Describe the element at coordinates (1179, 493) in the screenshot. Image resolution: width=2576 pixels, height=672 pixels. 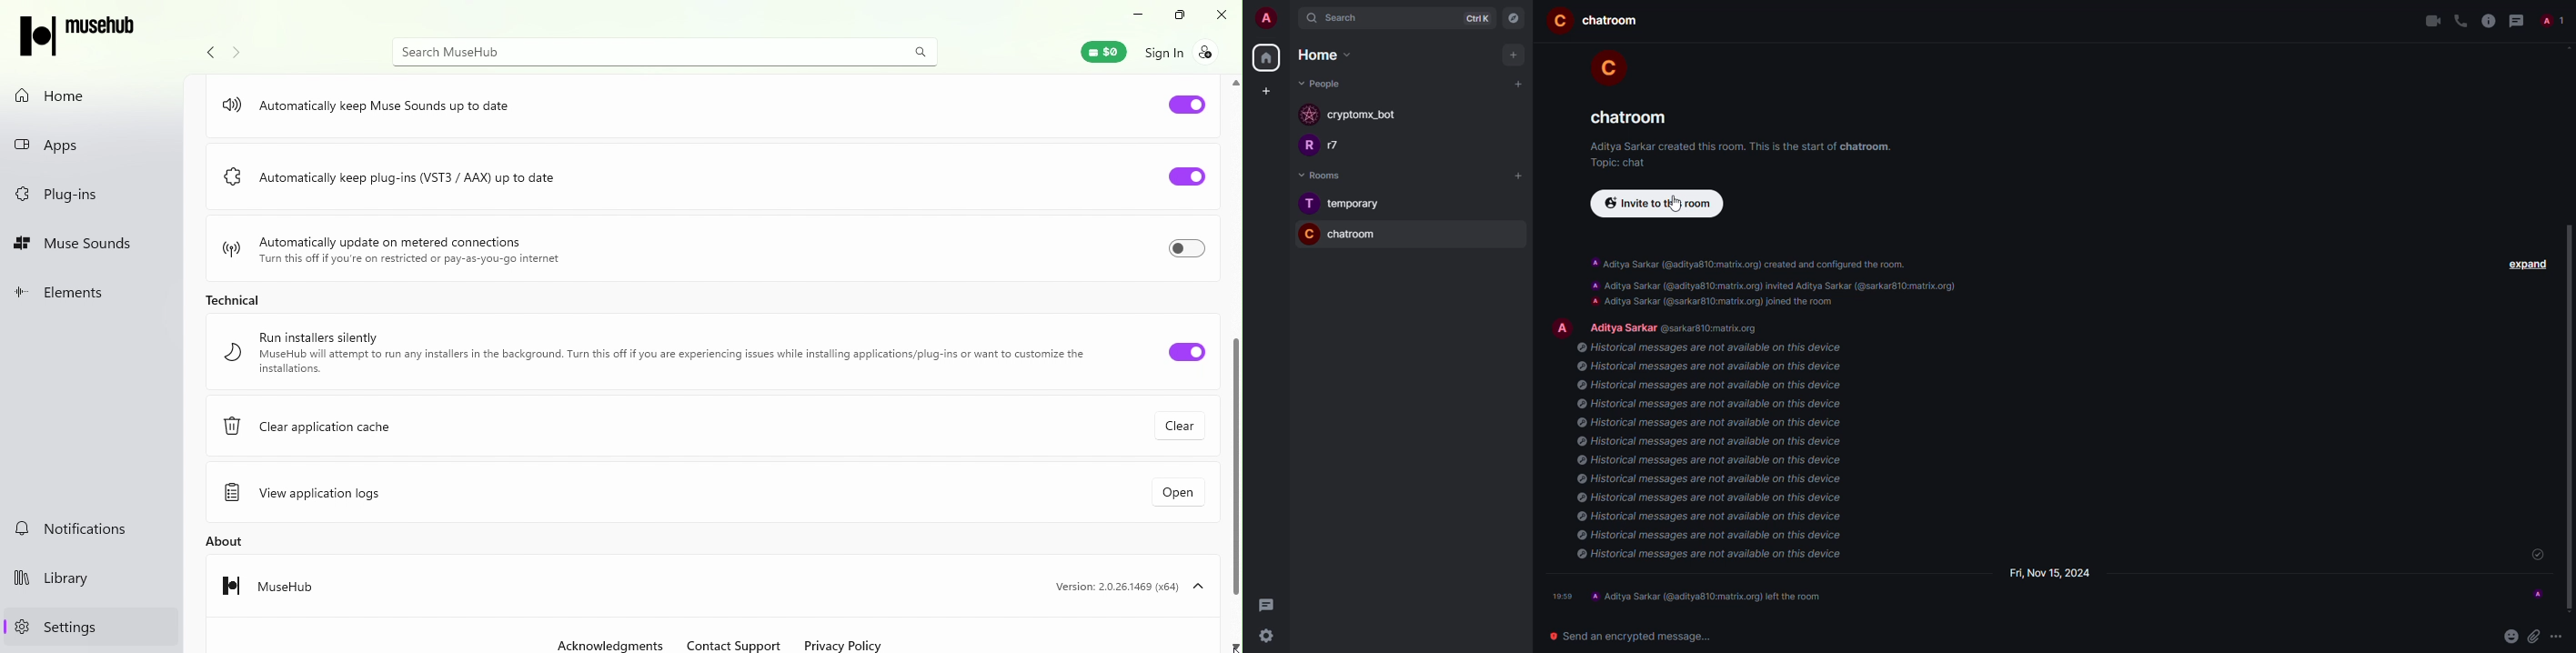
I see `Open` at that location.